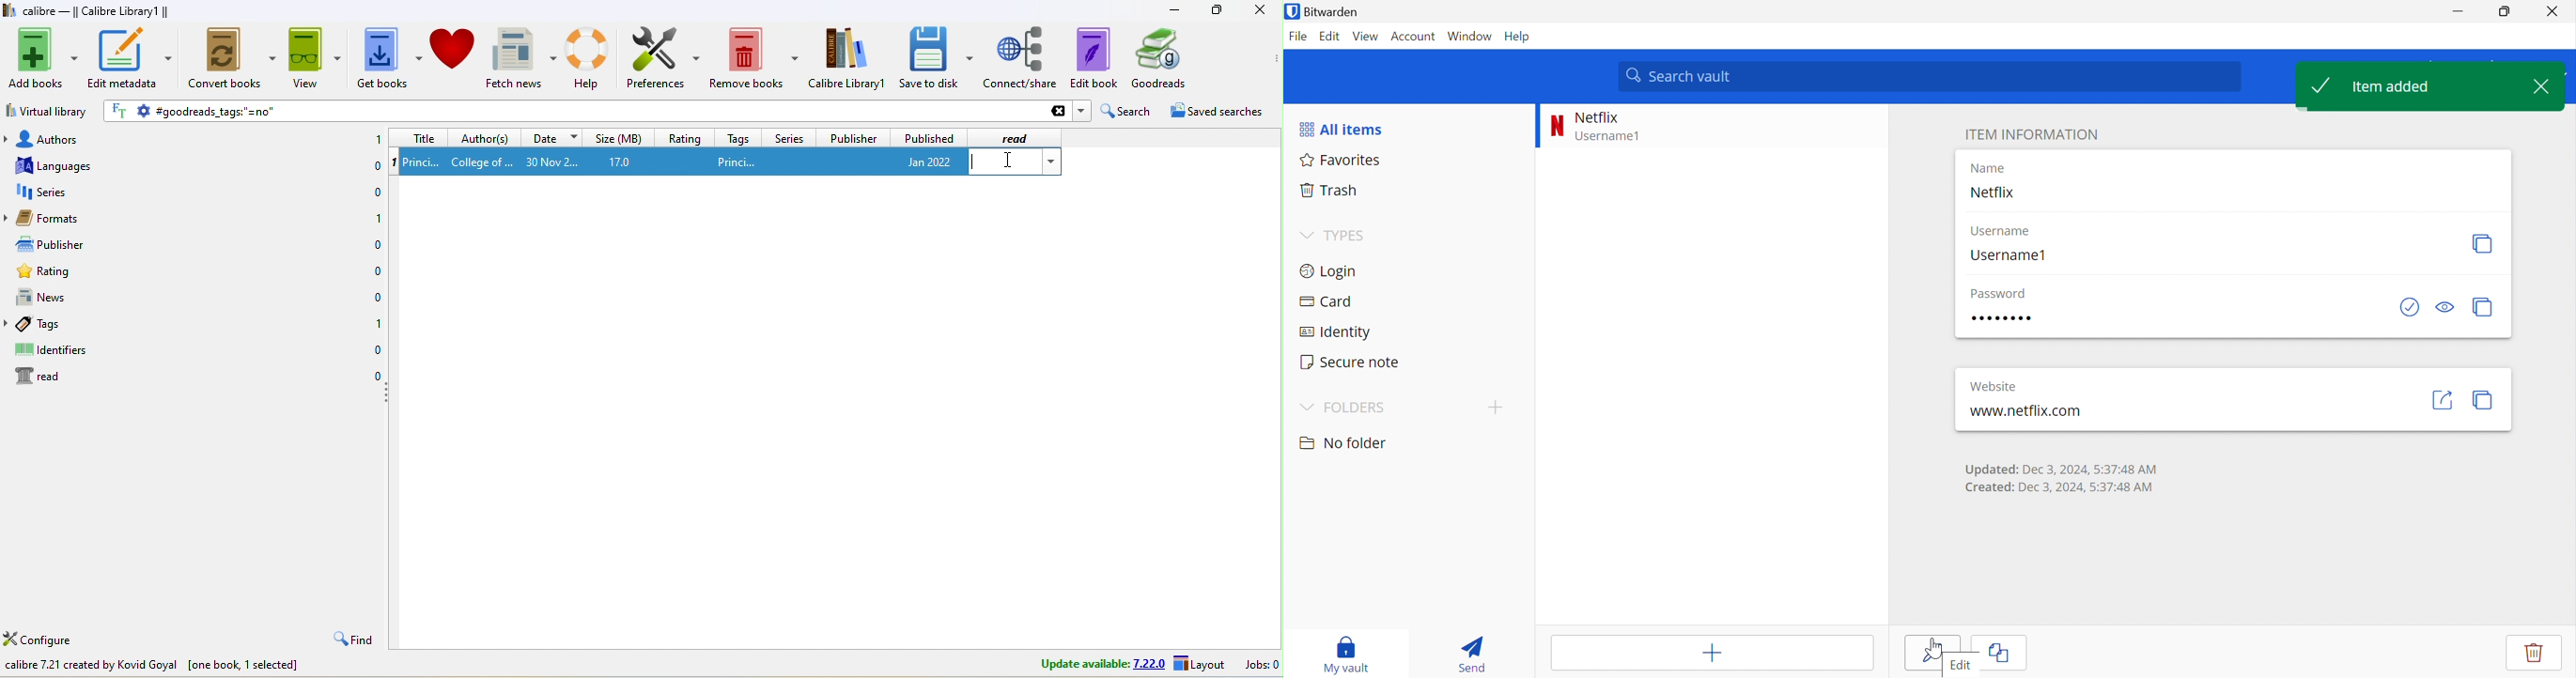 Image resolution: width=2576 pixels, height=700 pixels. I want to click on read, so click(1020, 137).